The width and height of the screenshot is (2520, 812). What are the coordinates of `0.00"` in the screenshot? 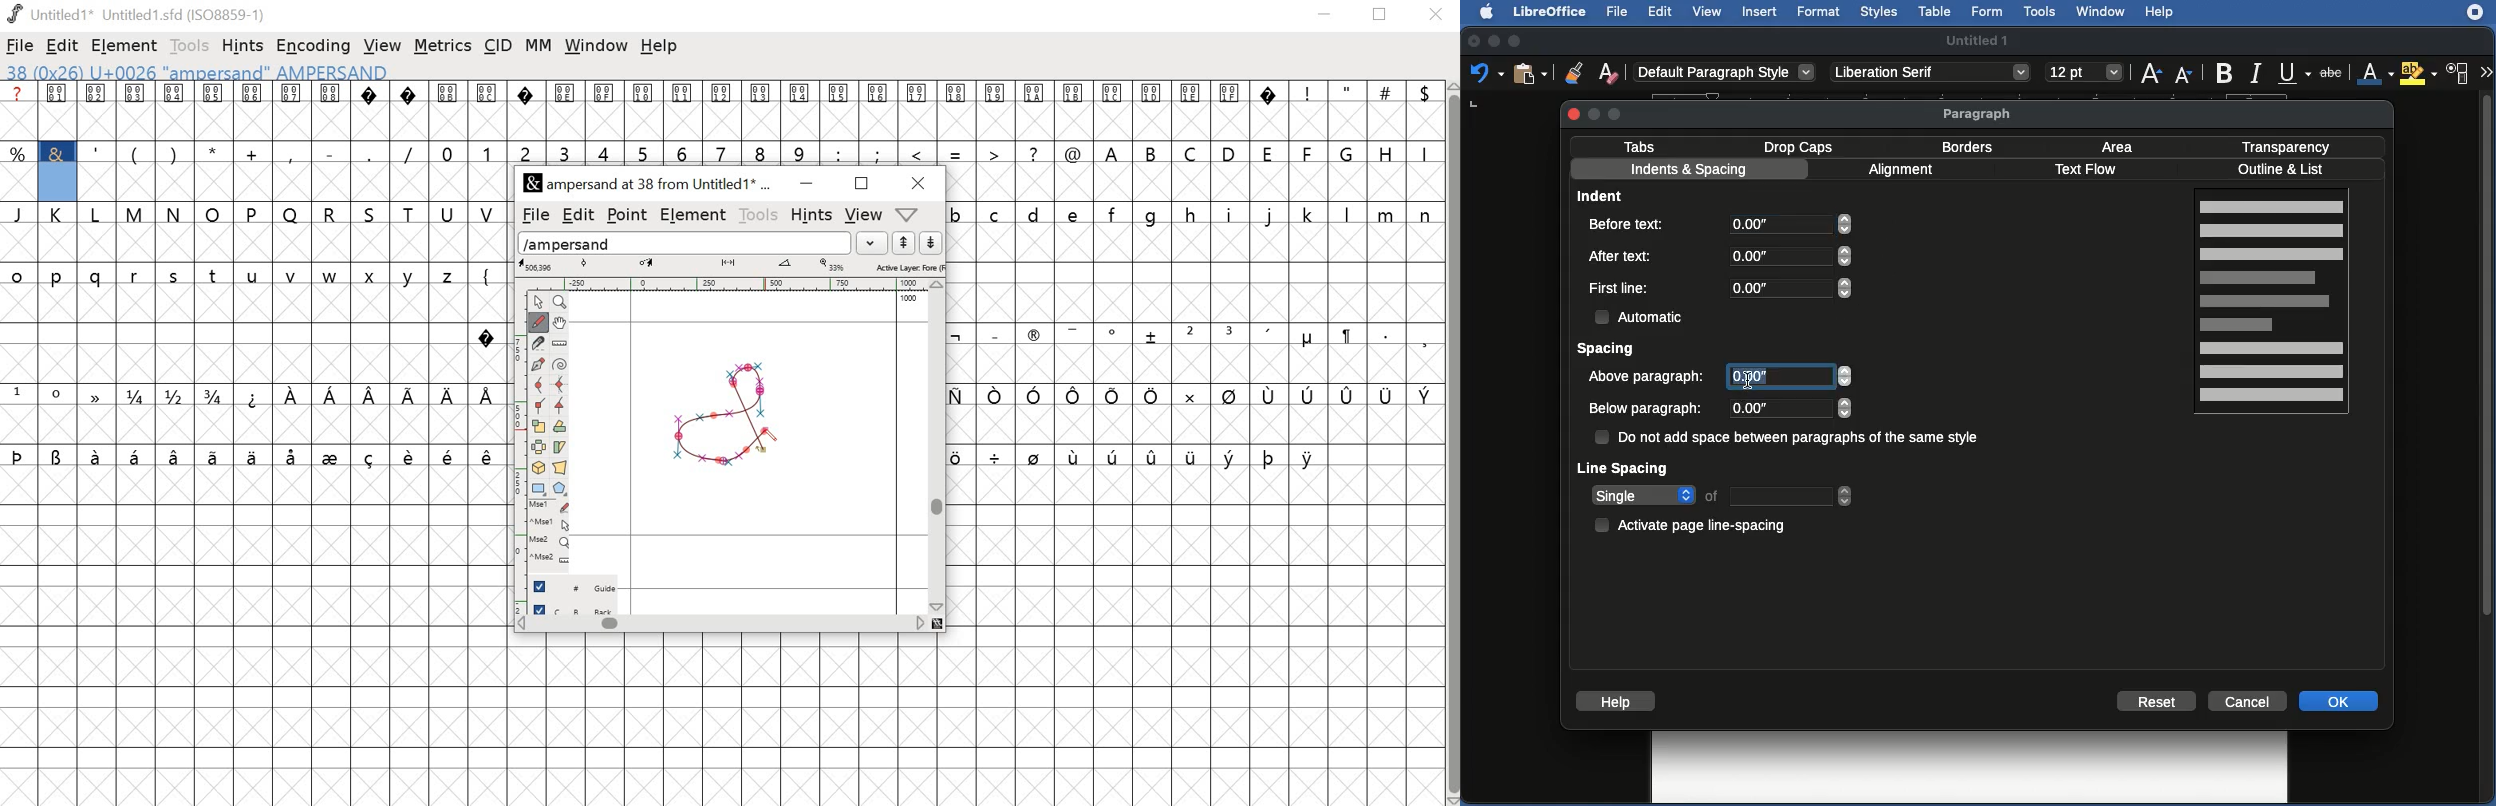 It's located at (1786, 408).